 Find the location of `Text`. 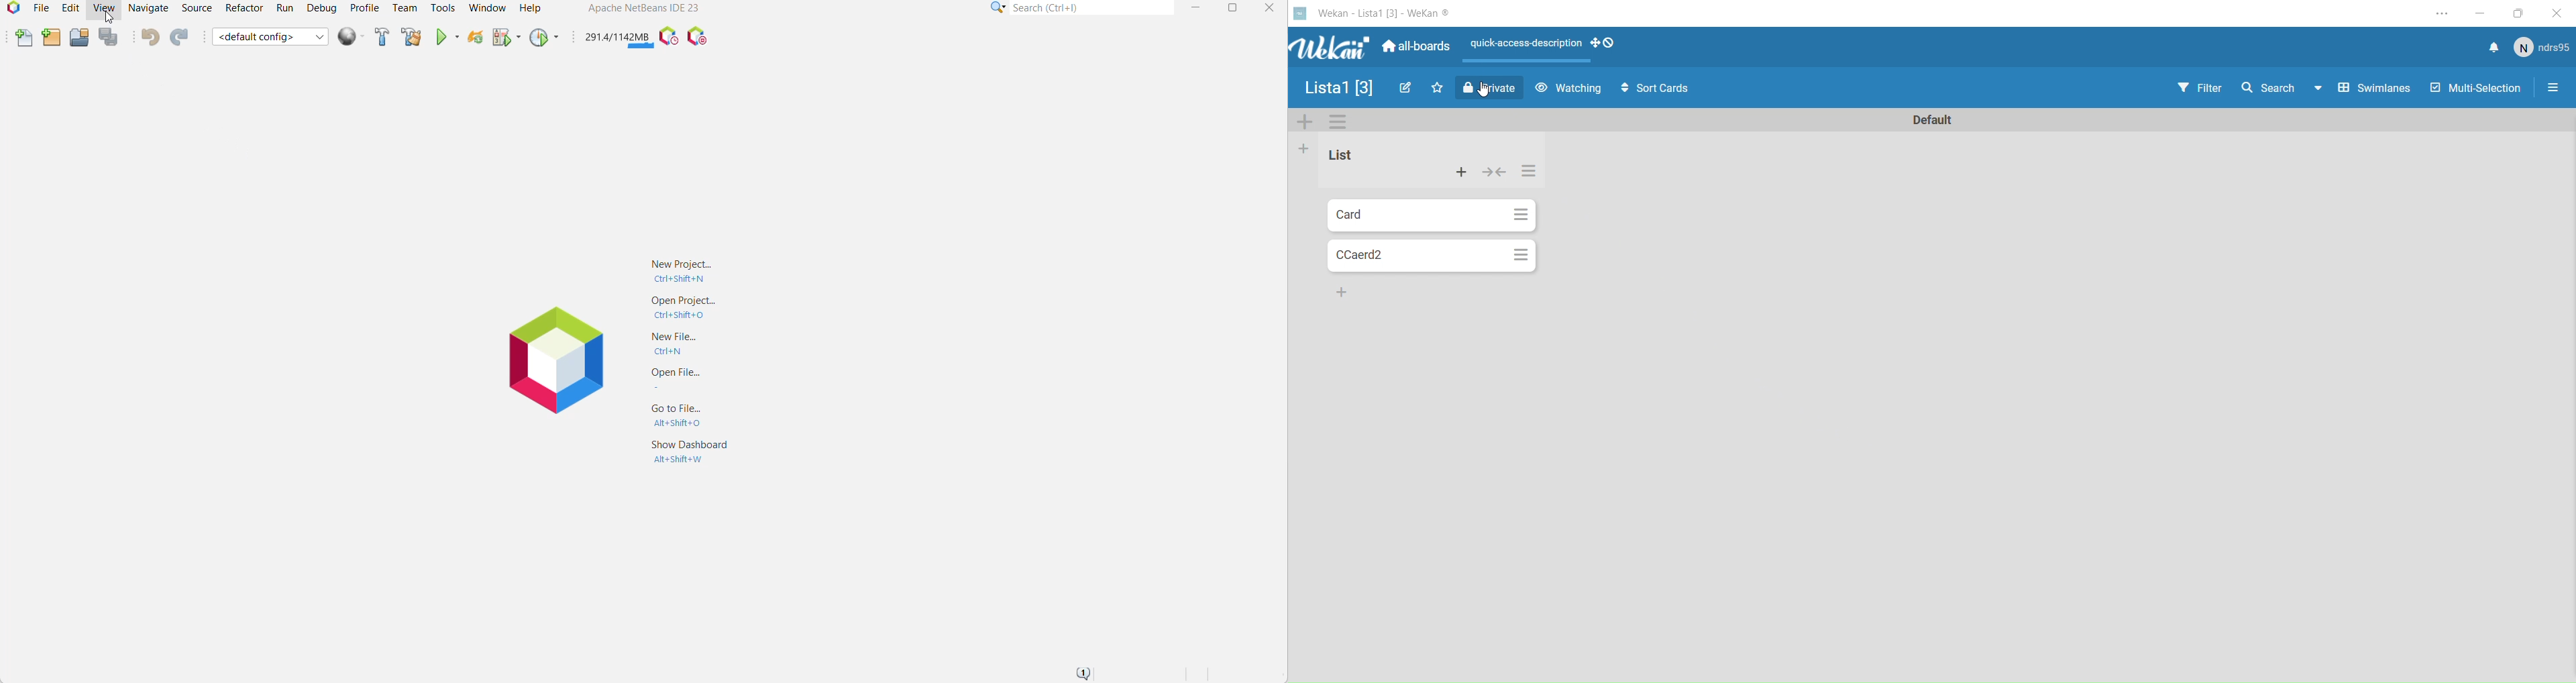

Text is located at coordinates (1936, 121).